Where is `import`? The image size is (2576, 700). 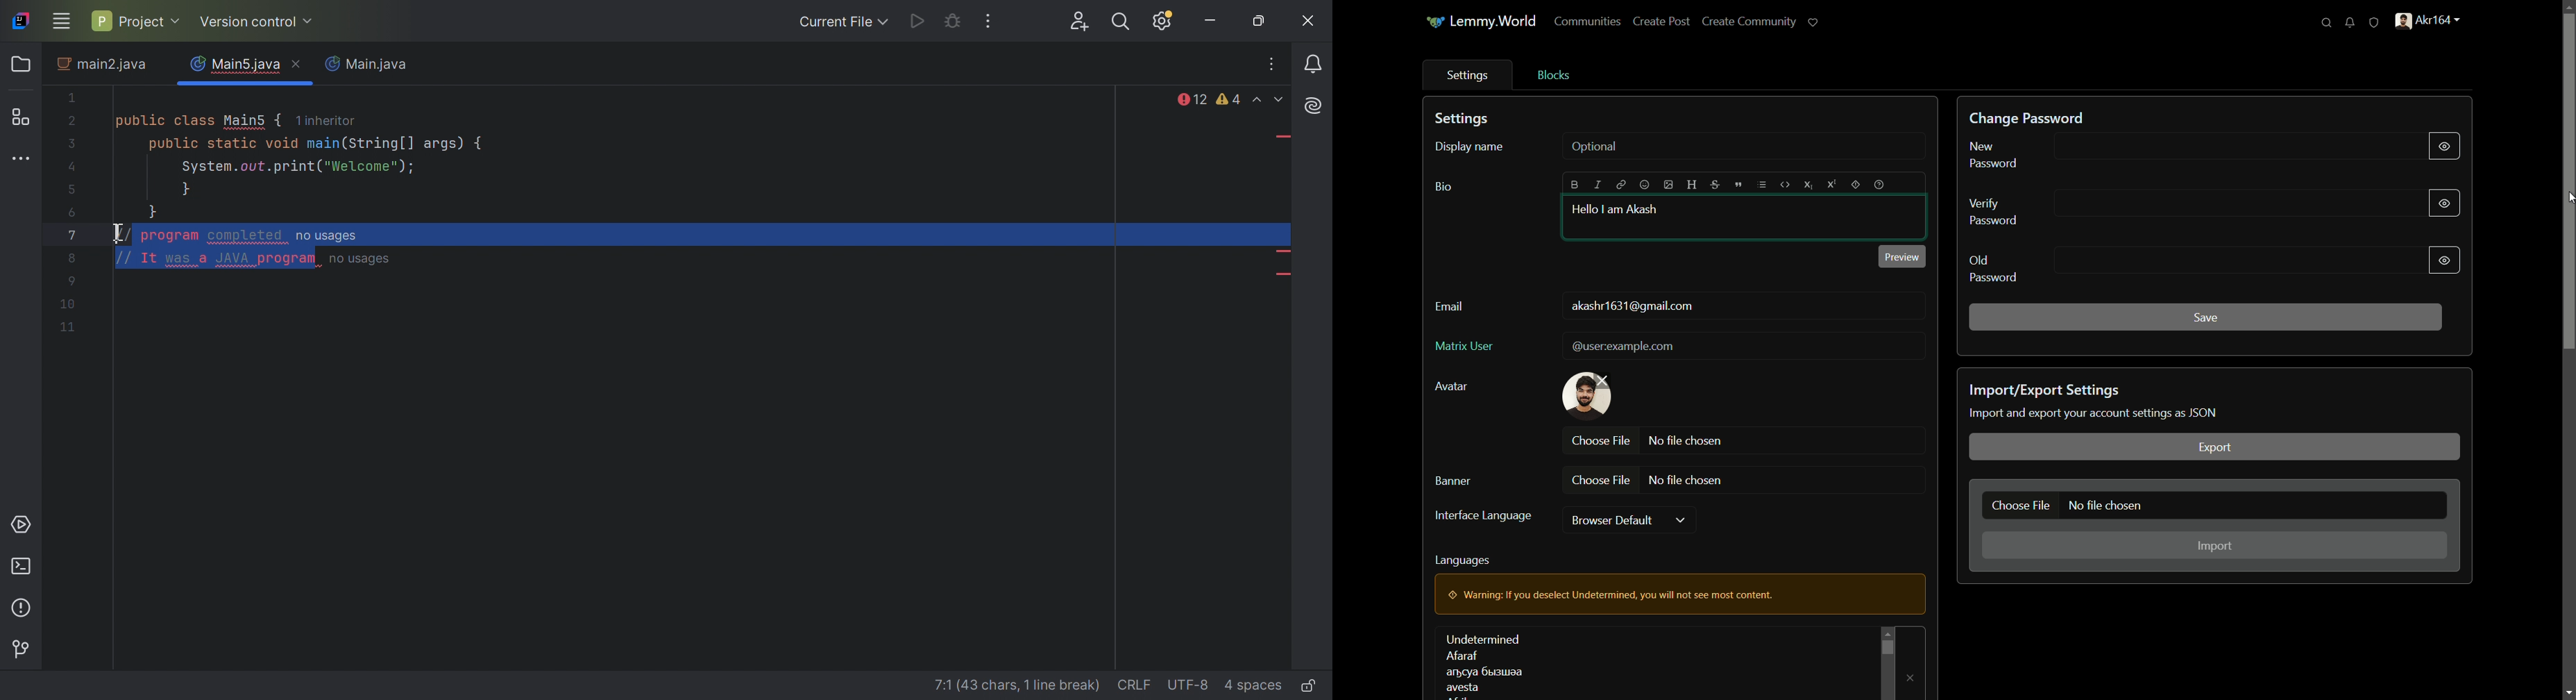 import is located at coordinates (2213, 545).